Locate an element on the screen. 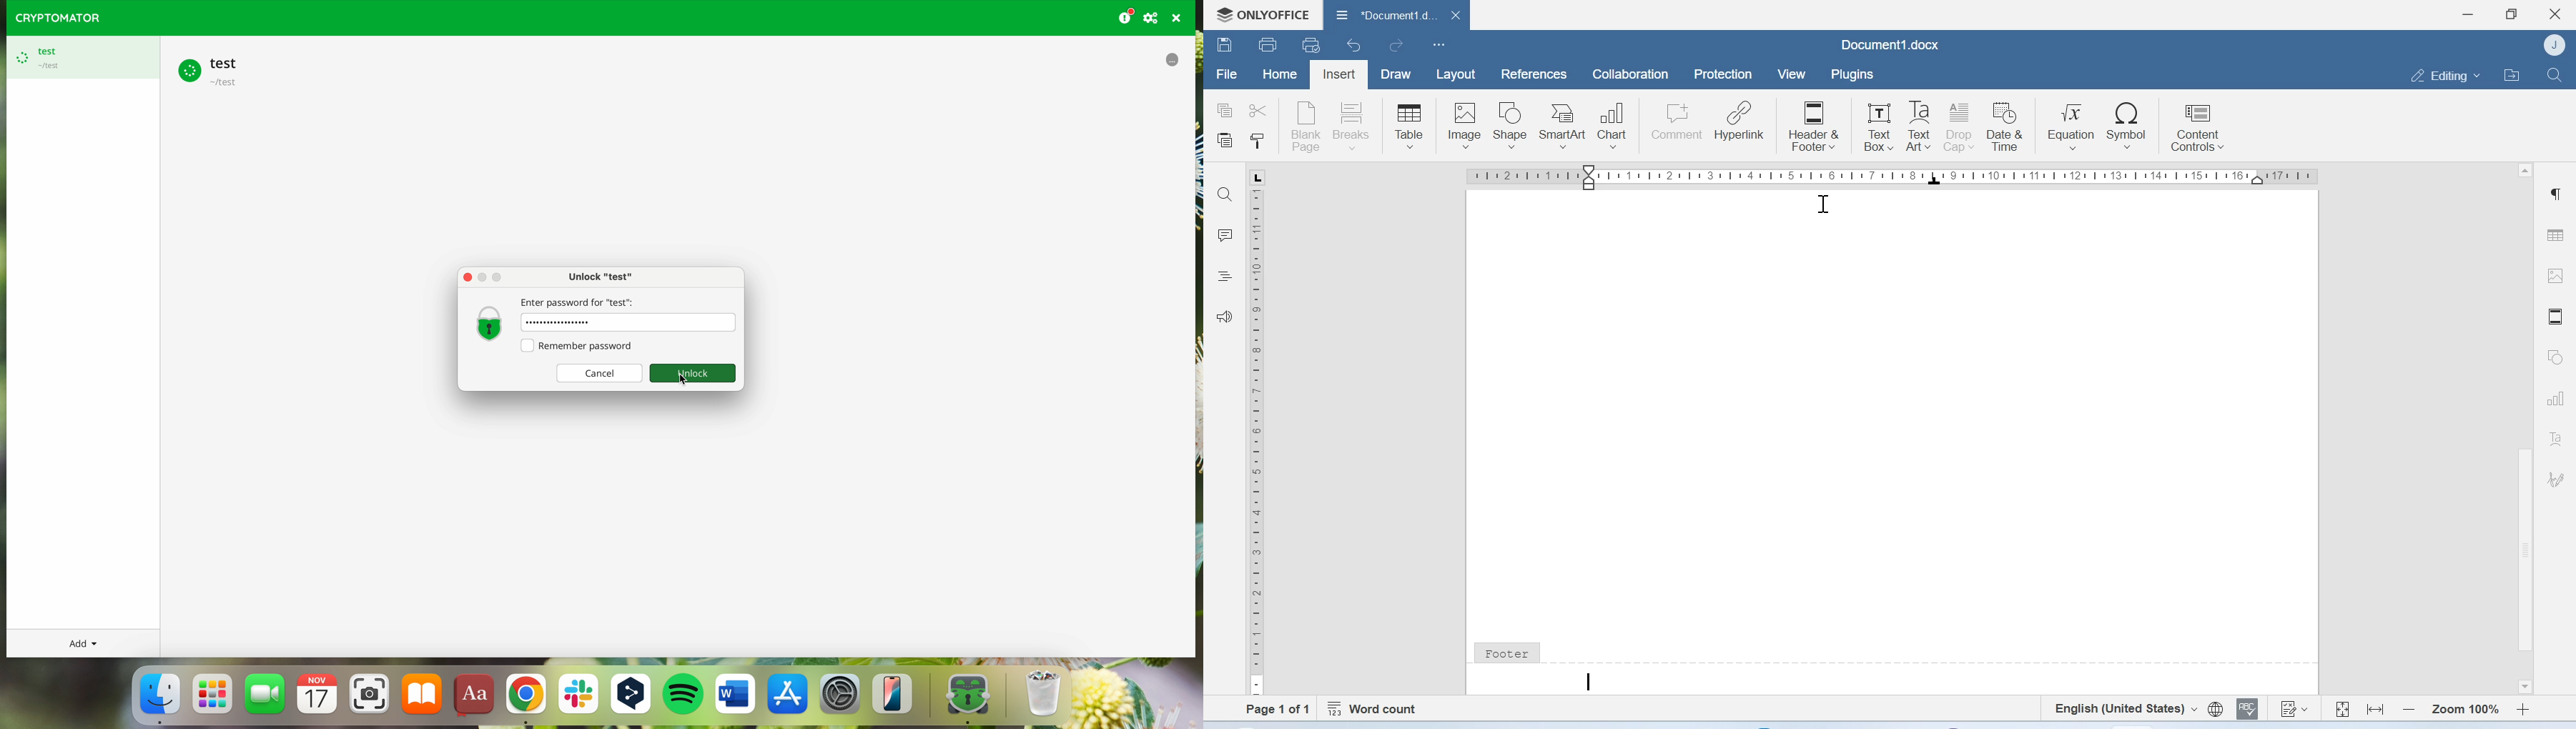  Text Box is located at coordinates (1875, 124).